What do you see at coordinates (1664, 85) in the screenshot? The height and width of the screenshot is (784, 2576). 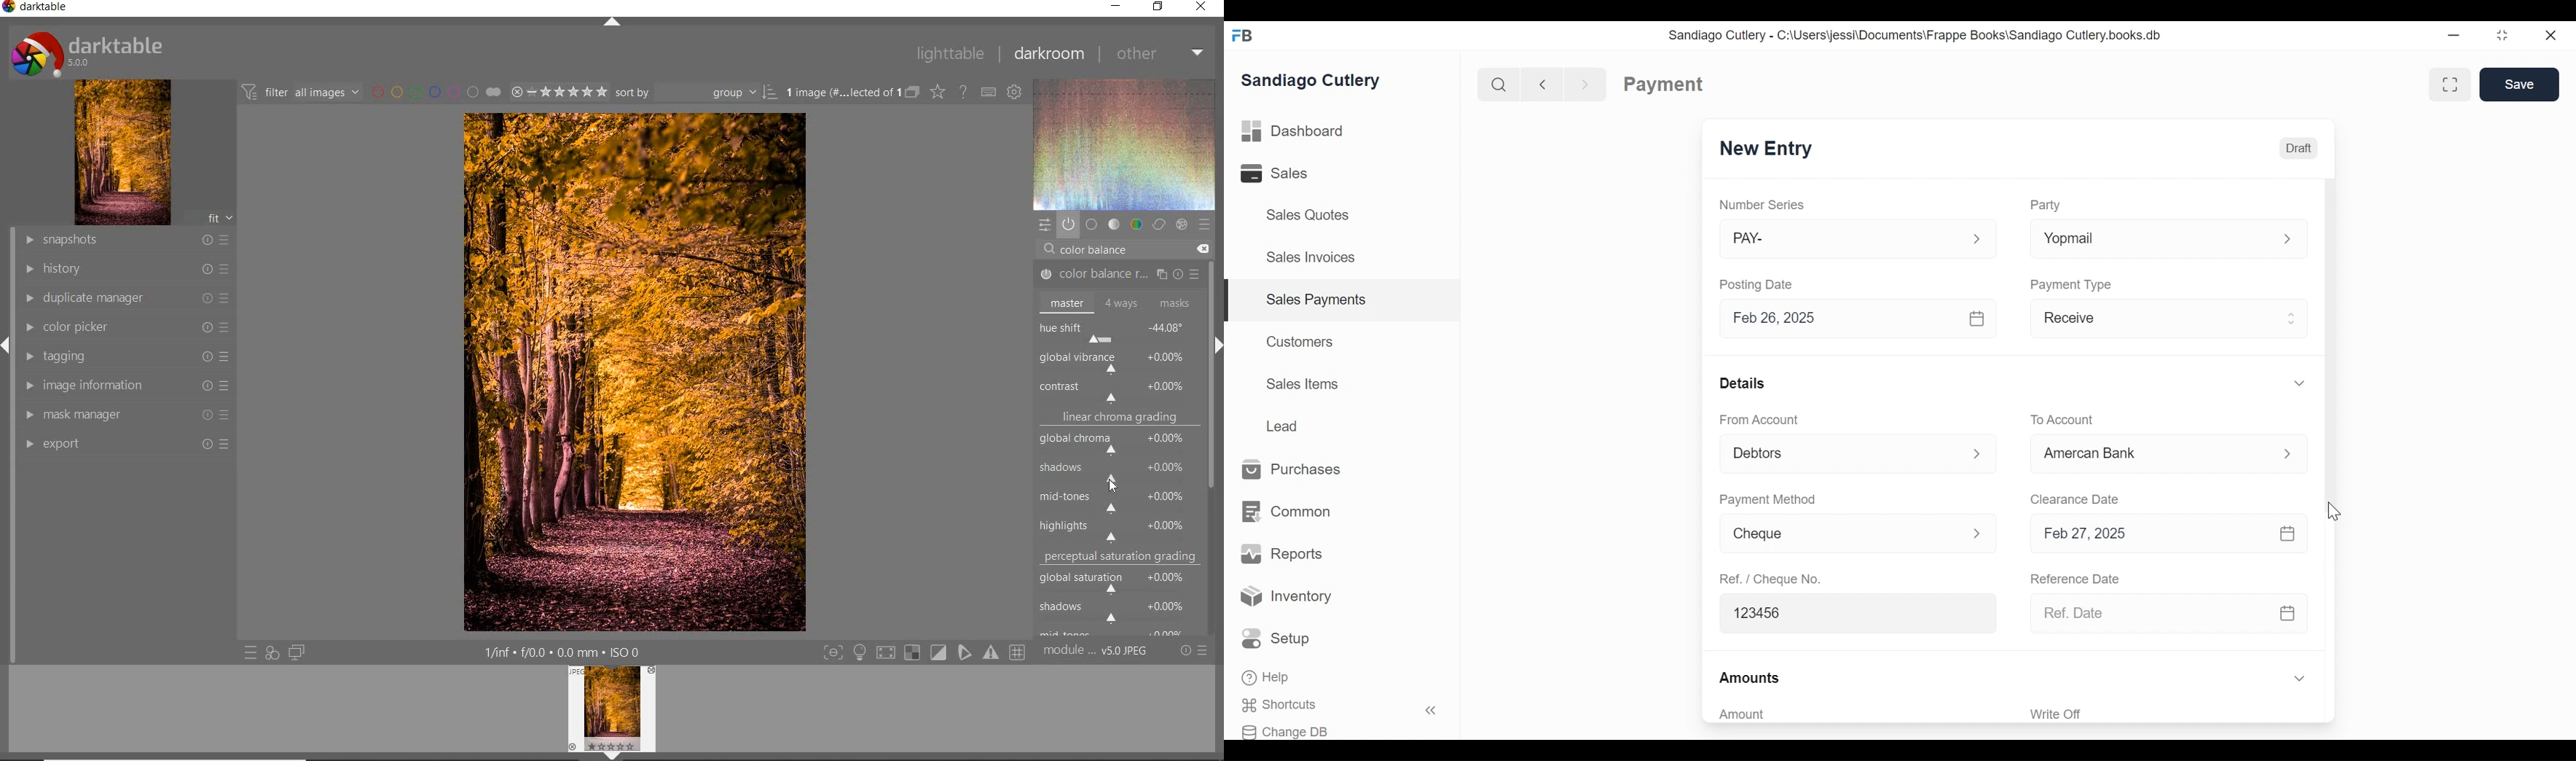 I see `Payment` at bounding box center [1664, 85].